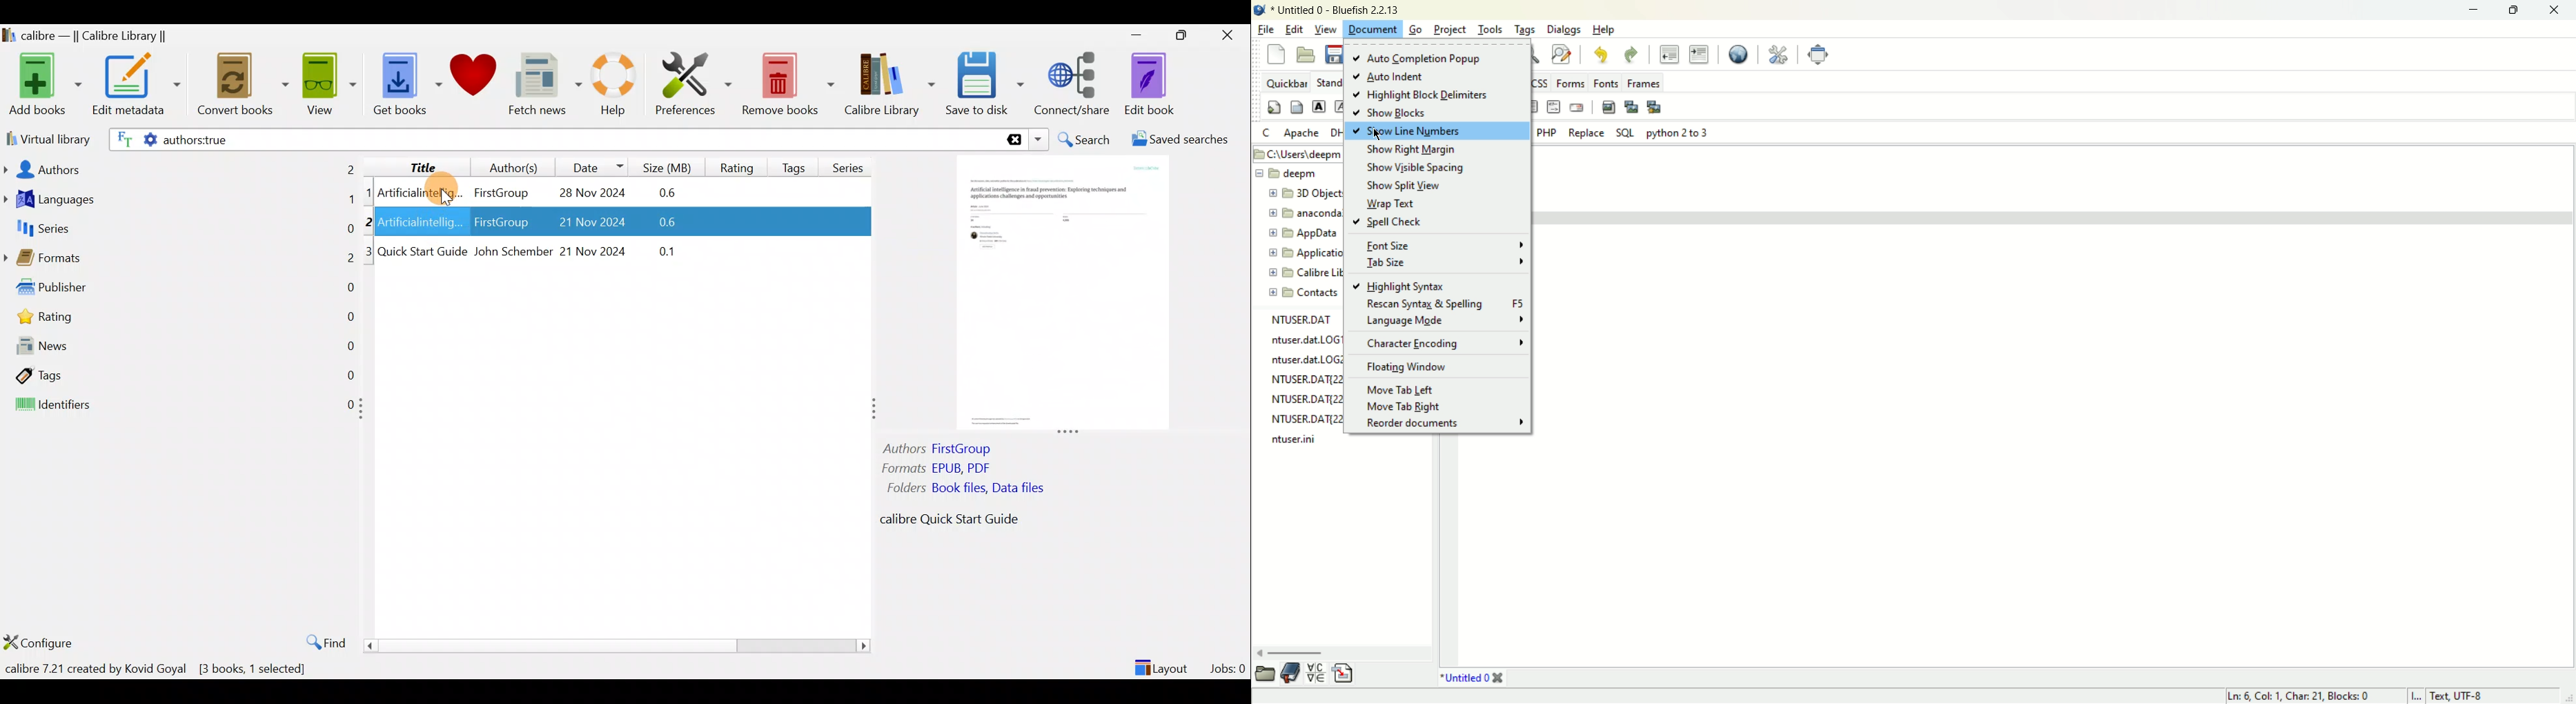 Image resolution: width=2576 pixels, height=728 pixels. What do you see at coordinates (942, 522) in the screenshot?
I see `calibre Quick Start Guide` at bounding box center [942, 522].